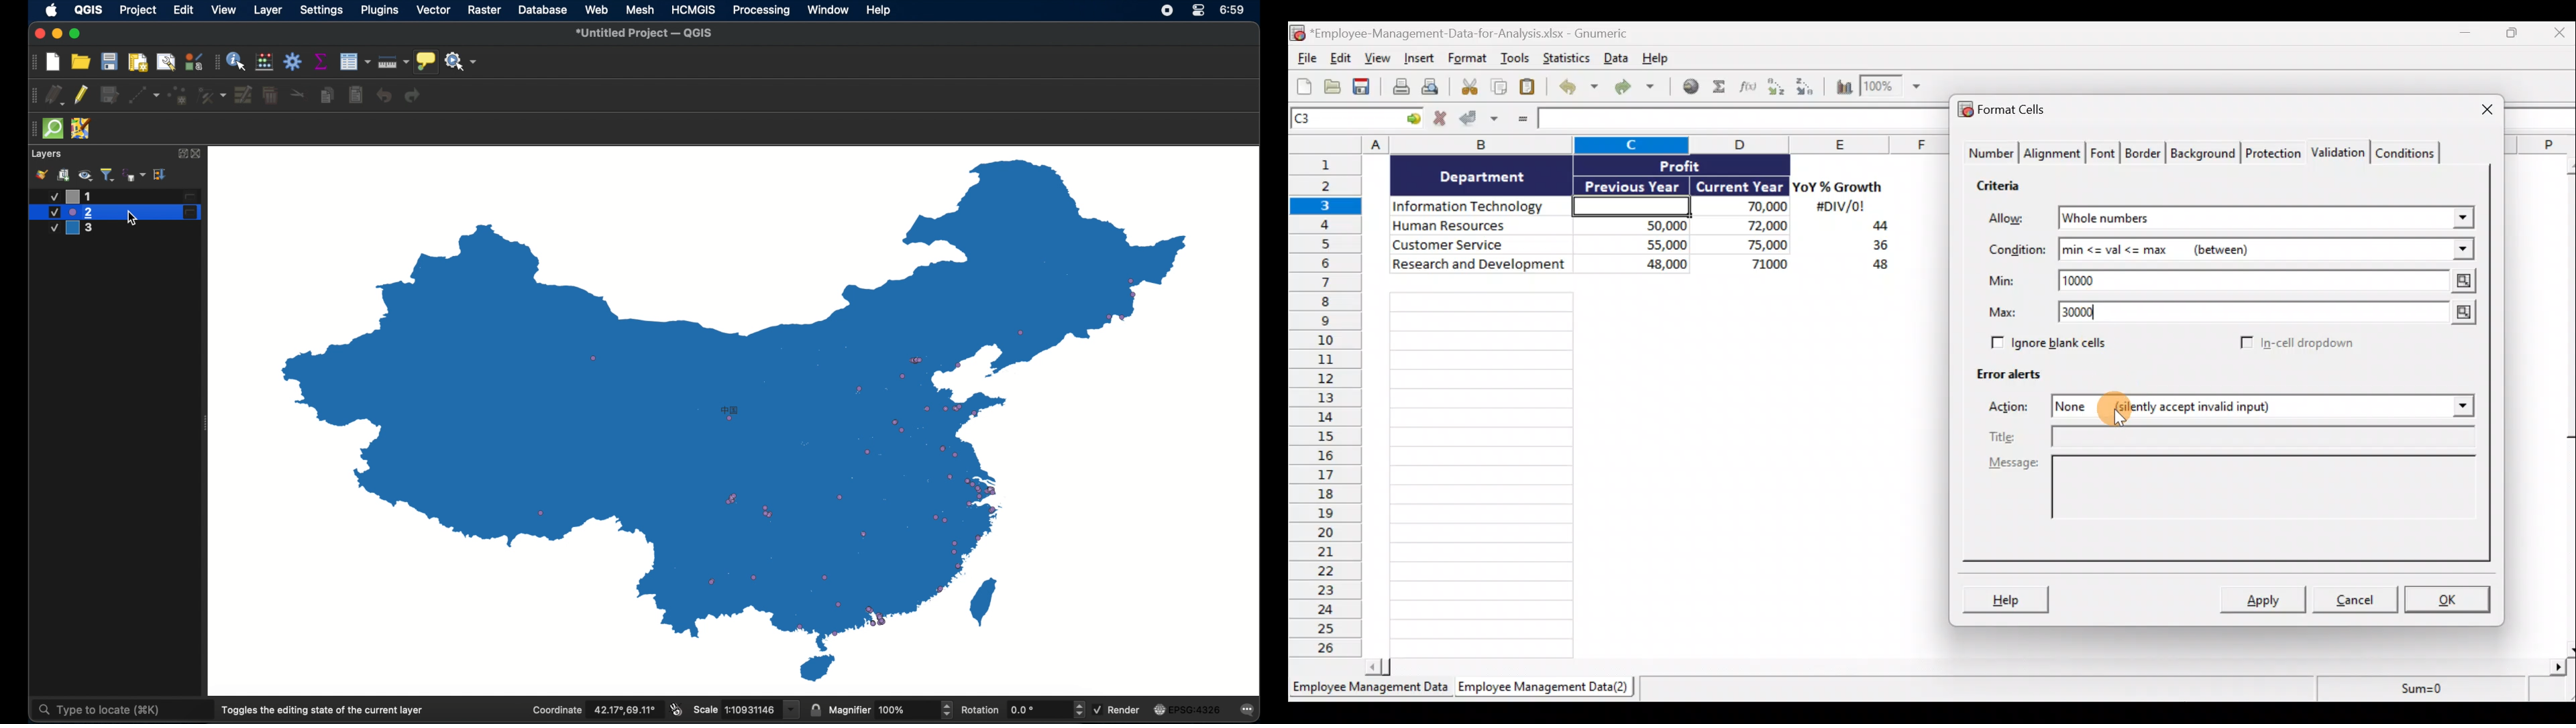 This screenshot has height=728, width=2576. What do you see at coordinates (1369, 689) in the screenshot?
I see `Employee Management Data` at bounding box center [1369, 689].